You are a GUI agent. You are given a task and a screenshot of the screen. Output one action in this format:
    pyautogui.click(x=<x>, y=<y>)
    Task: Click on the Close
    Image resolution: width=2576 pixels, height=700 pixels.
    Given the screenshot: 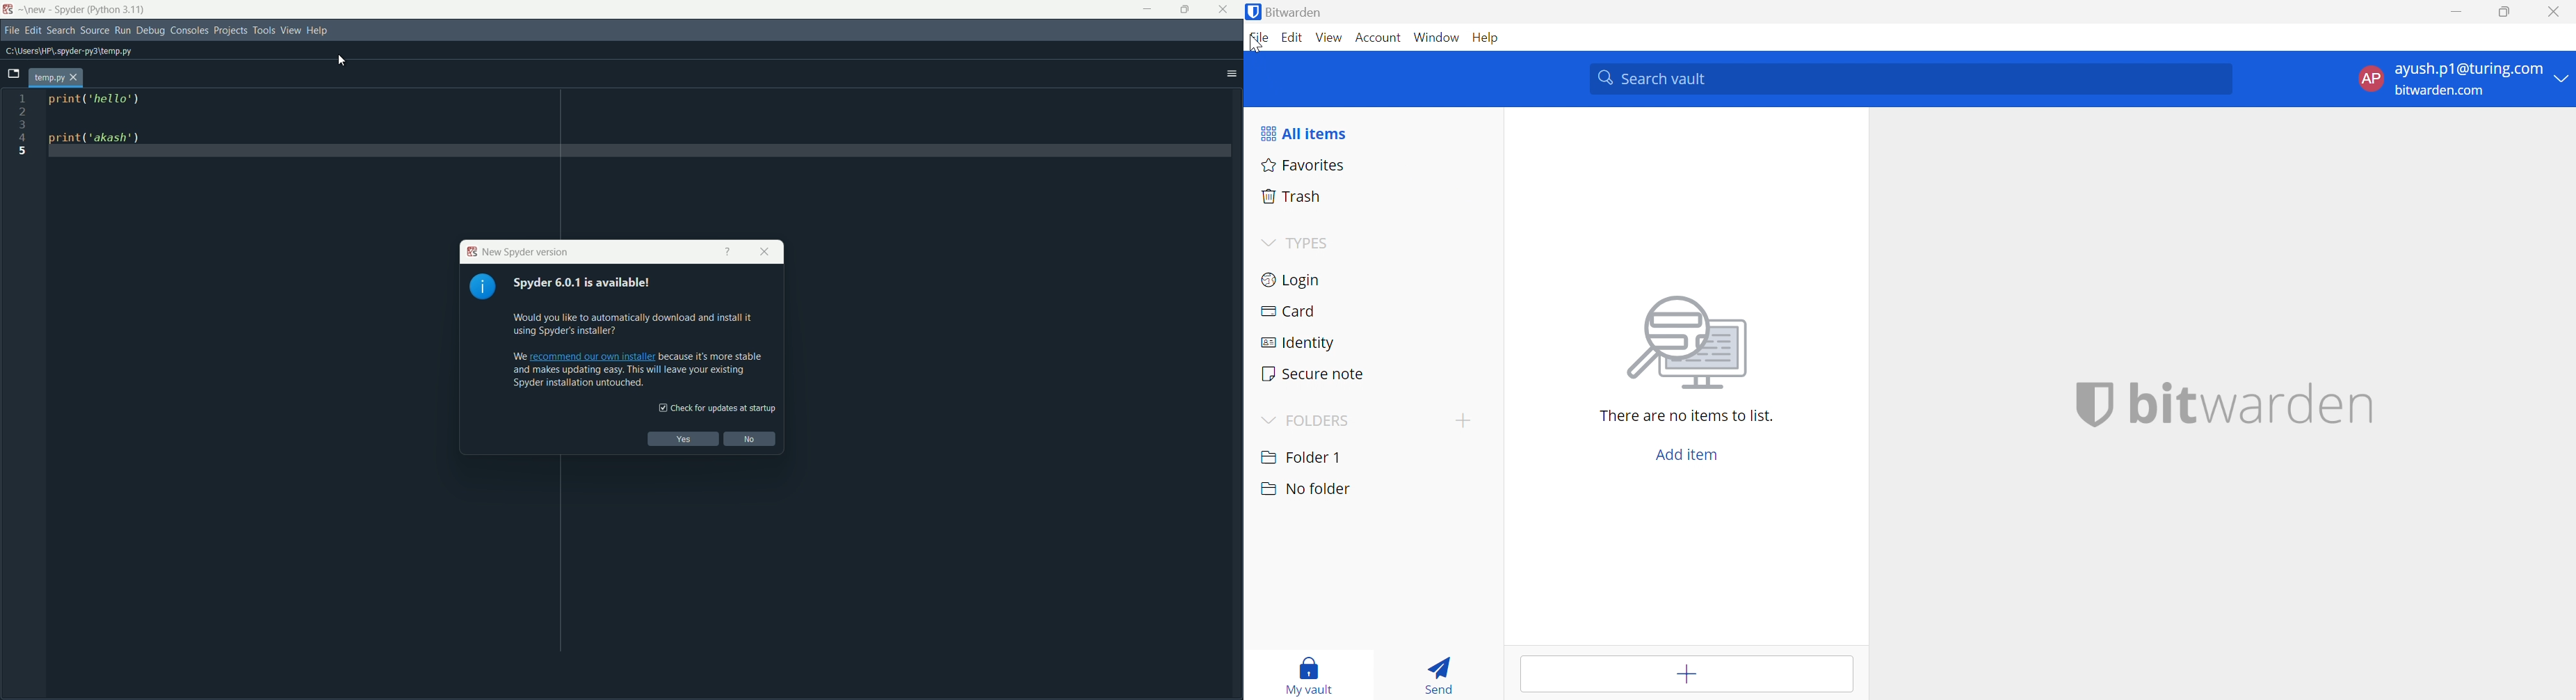 What is the action you would take?
    pyautogui.click(x=2556, y=12)
    